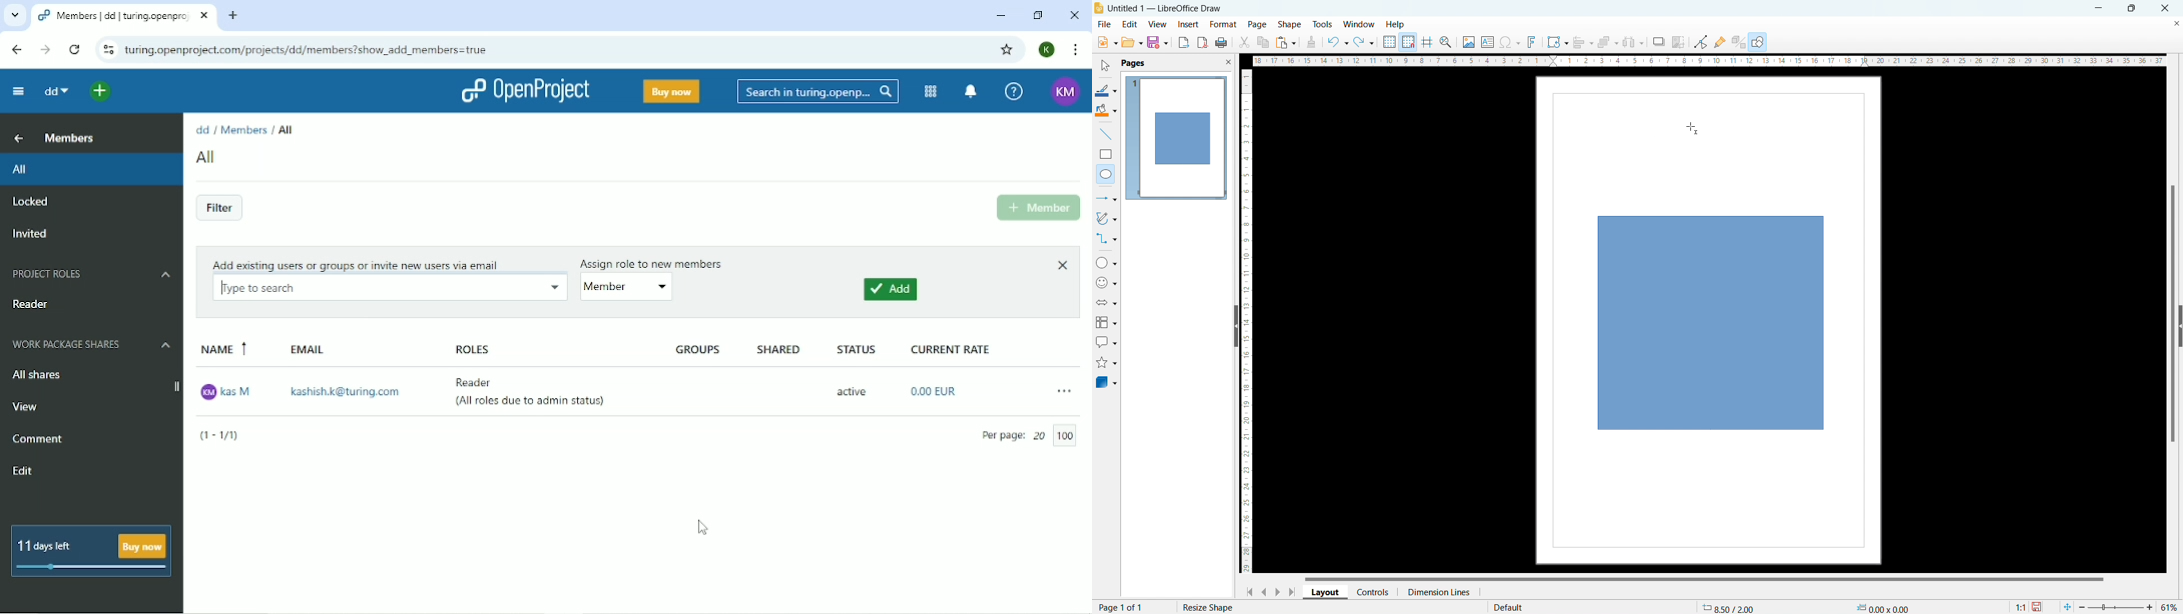 This screenshot has height=616, width=2184. Describe the element at coordinates (2019, 605) in the screenshot. I see `scaling factor` at that location.